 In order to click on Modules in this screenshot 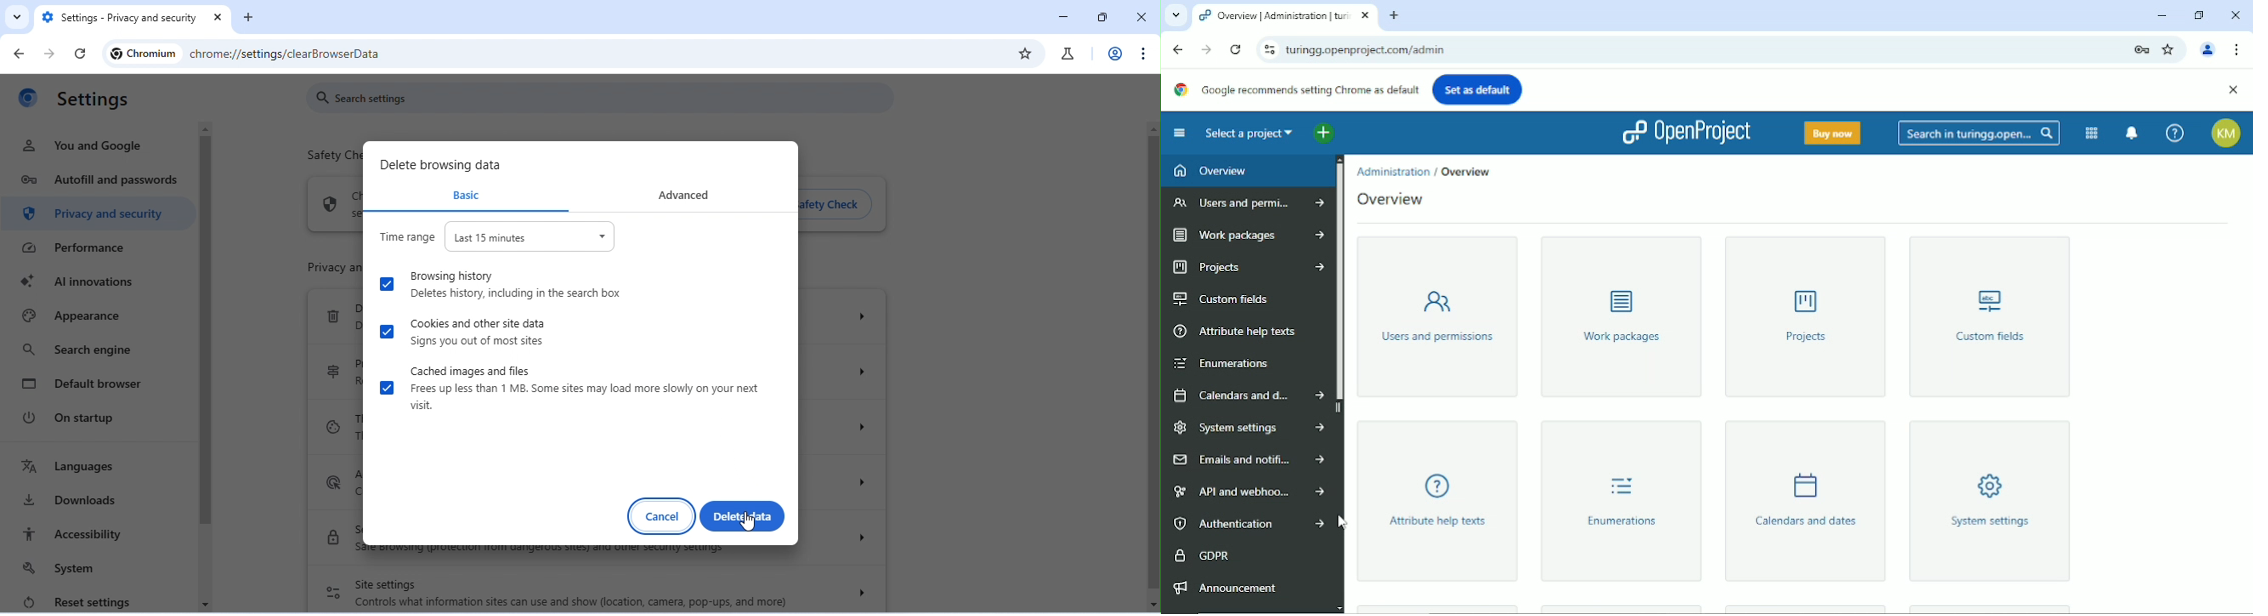, I will do `click(2090, 132)`.